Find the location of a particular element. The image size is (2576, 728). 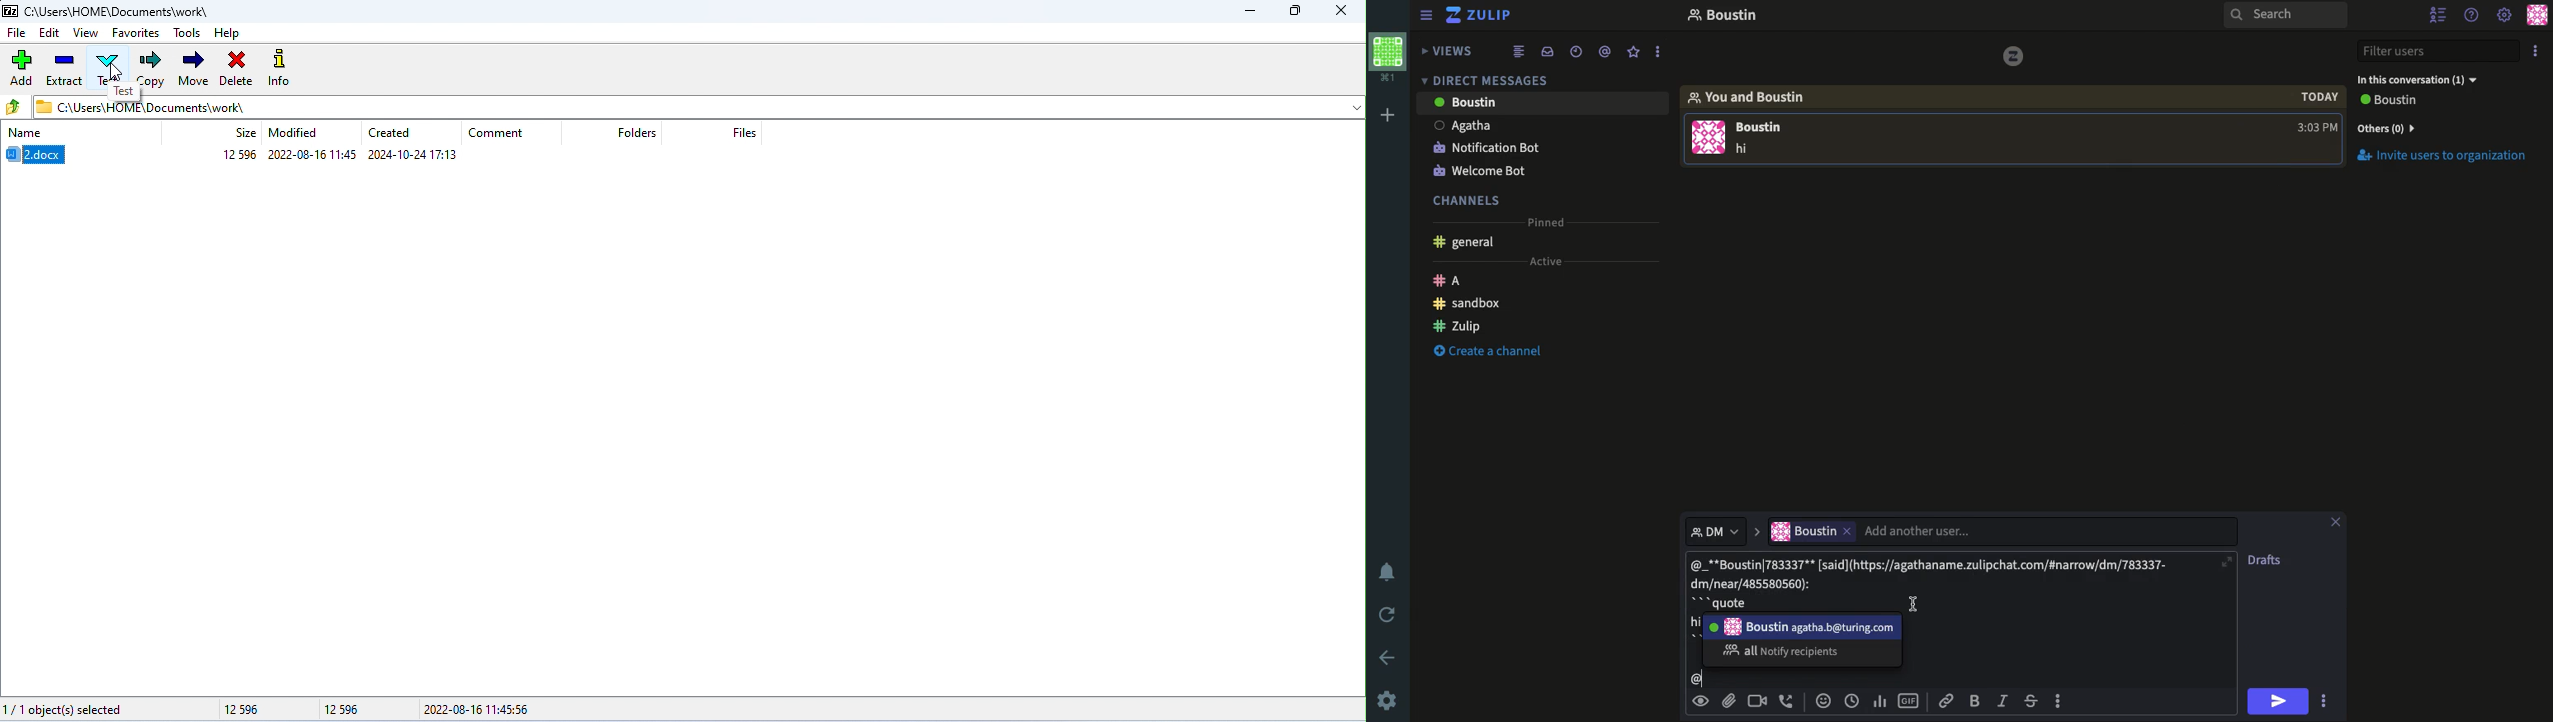

Help is located at coordinates (2473, 14).